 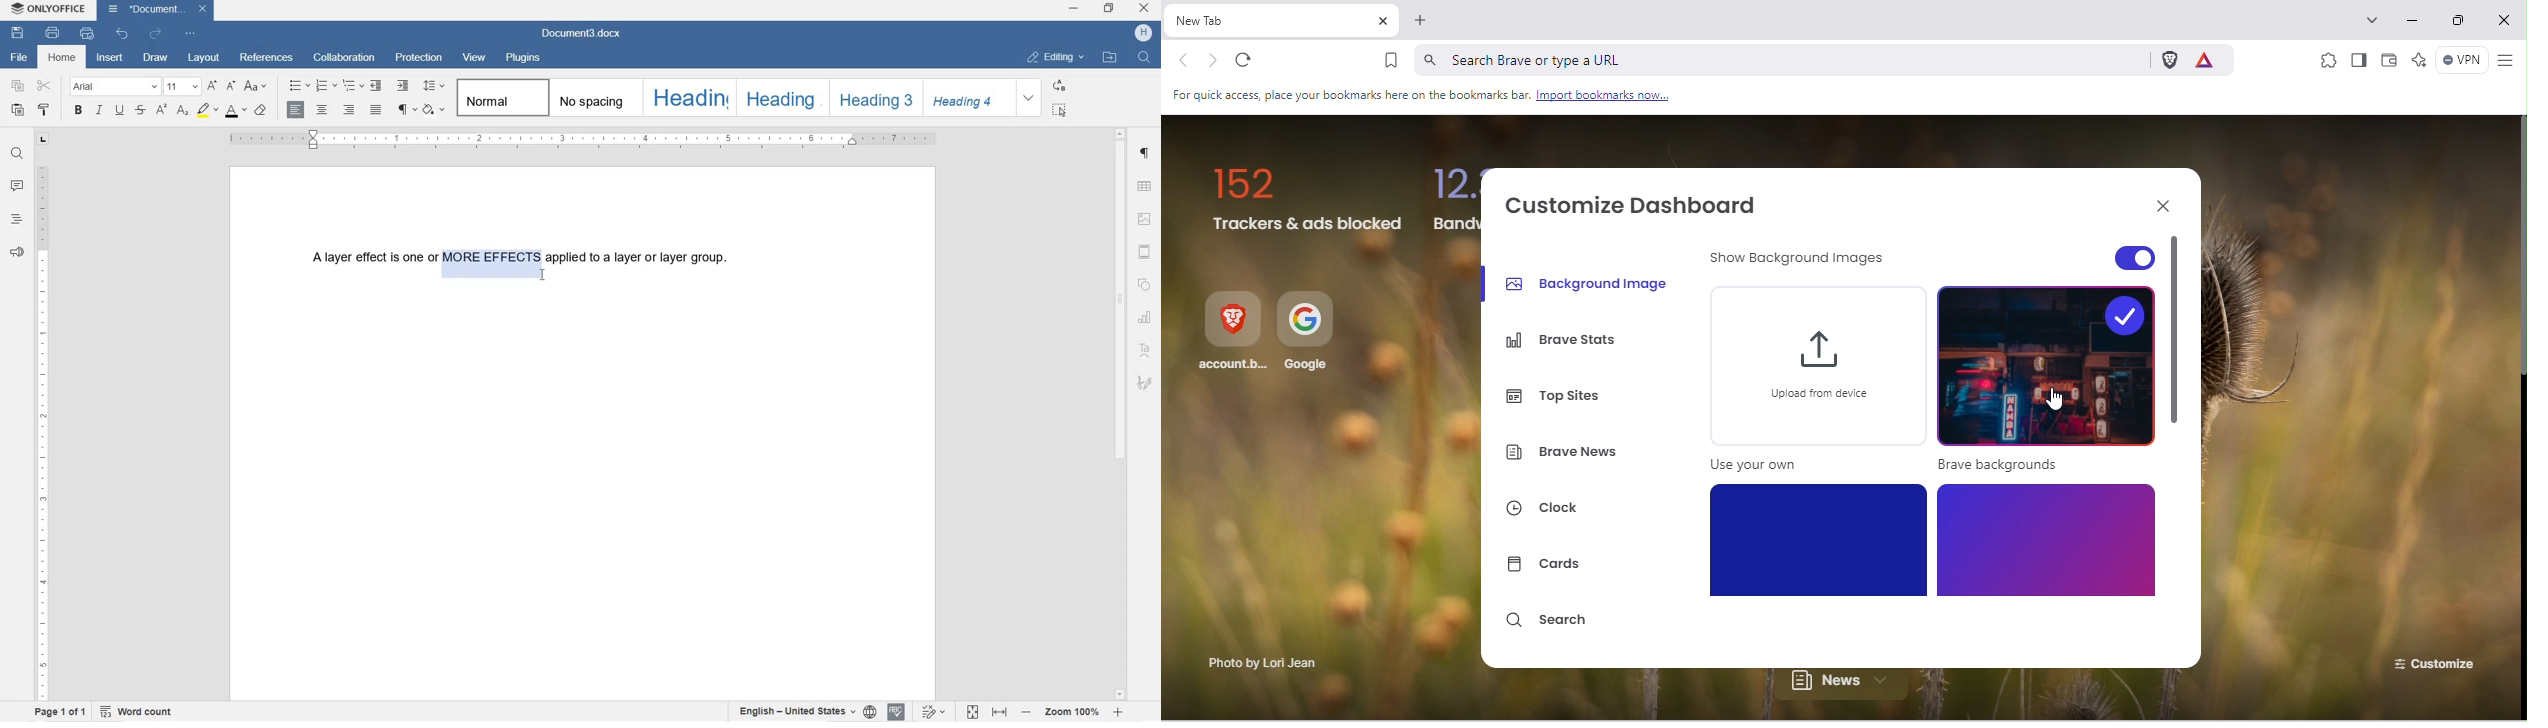 What do you see at coordinates (156, 9) in the screenshot?
I see `document3.docx` at bounding box center [156, 9].